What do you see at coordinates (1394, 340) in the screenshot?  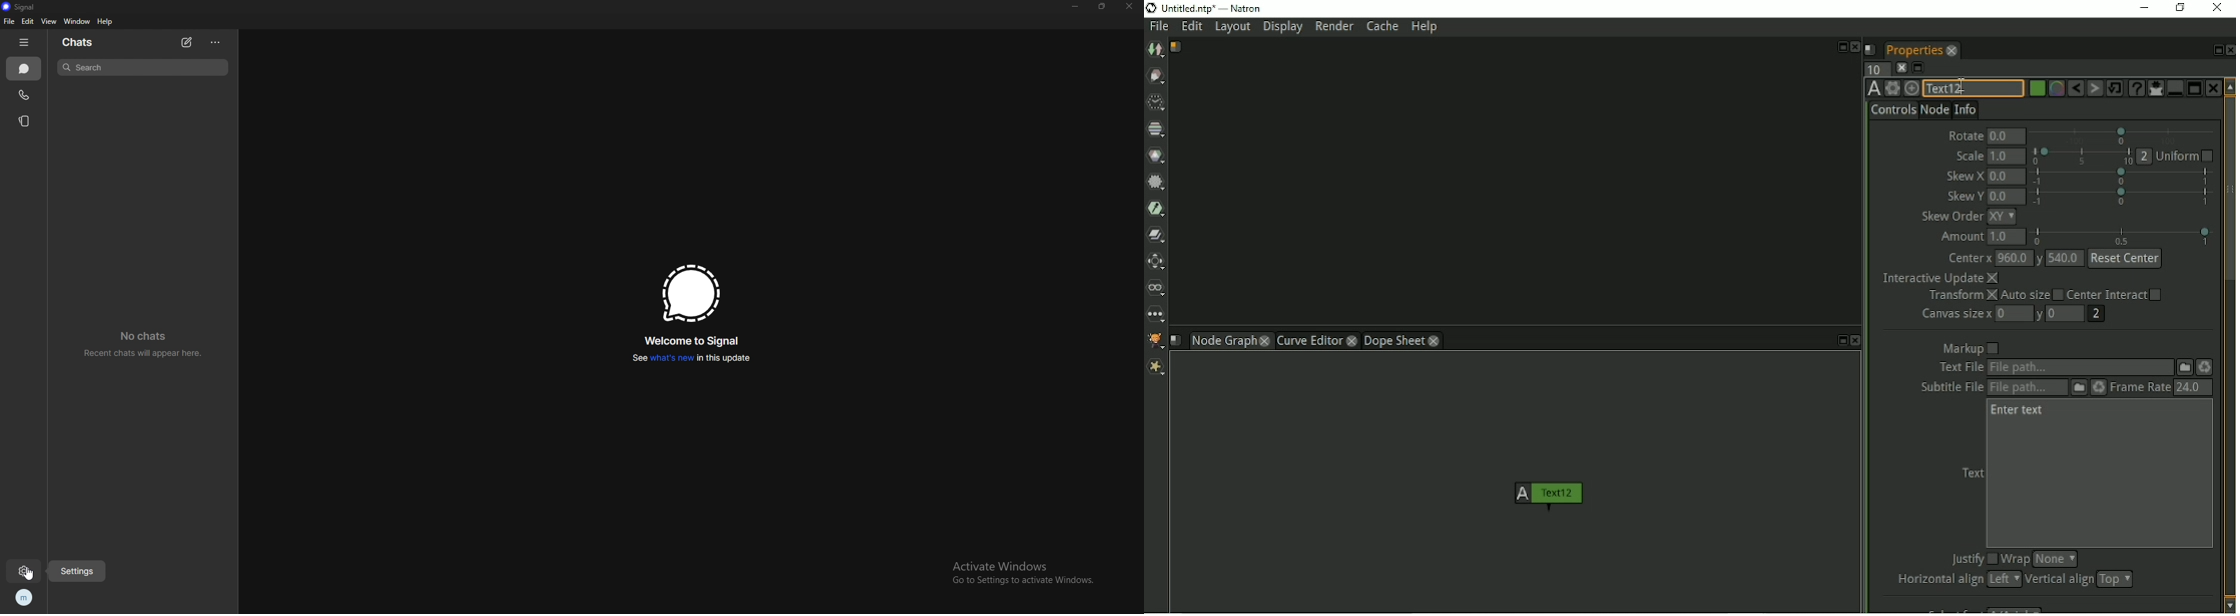 I see `Dope Sheet` at bounding box center [1394, 340].